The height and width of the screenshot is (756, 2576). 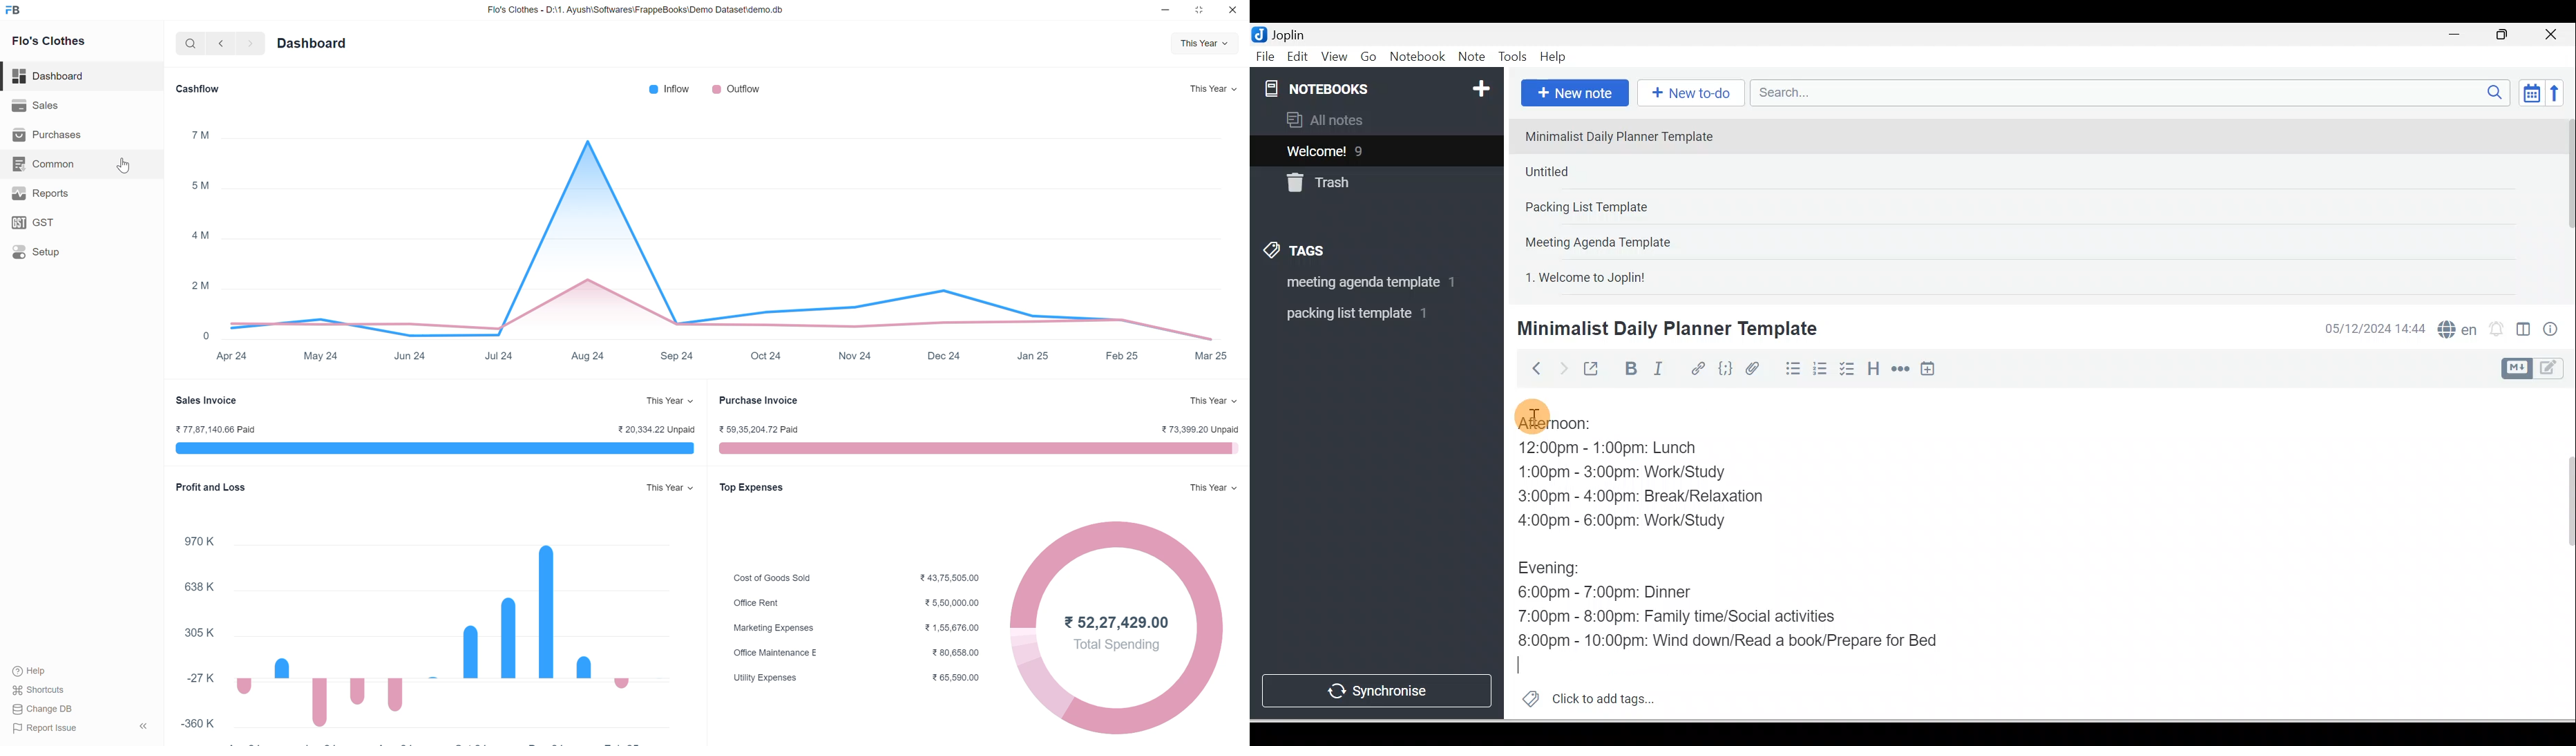 What do you see at coordinates (2459, 36) in the screenshot?
I see `Minimise` at bounding box center [2459, 36].